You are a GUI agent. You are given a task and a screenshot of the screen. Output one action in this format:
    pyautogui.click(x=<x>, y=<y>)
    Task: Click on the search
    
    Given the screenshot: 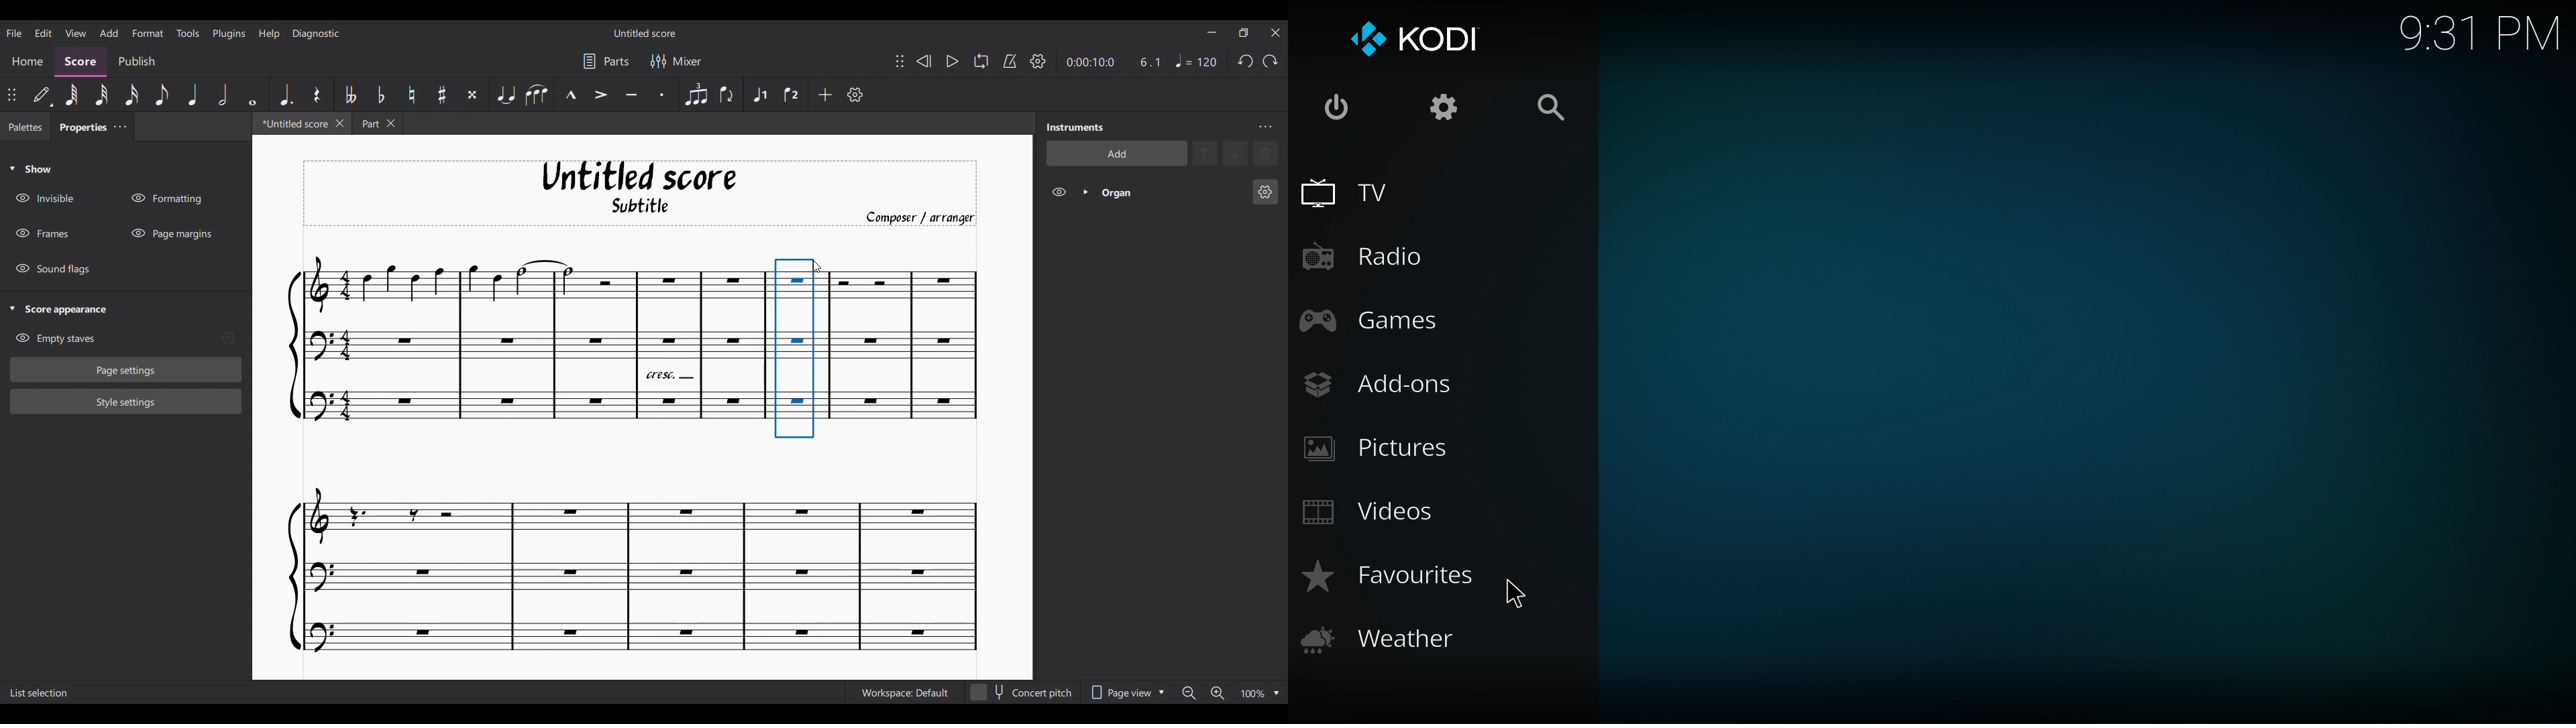 What is the action you would take?
    pyautogui.click(x=1559, y=113)
    